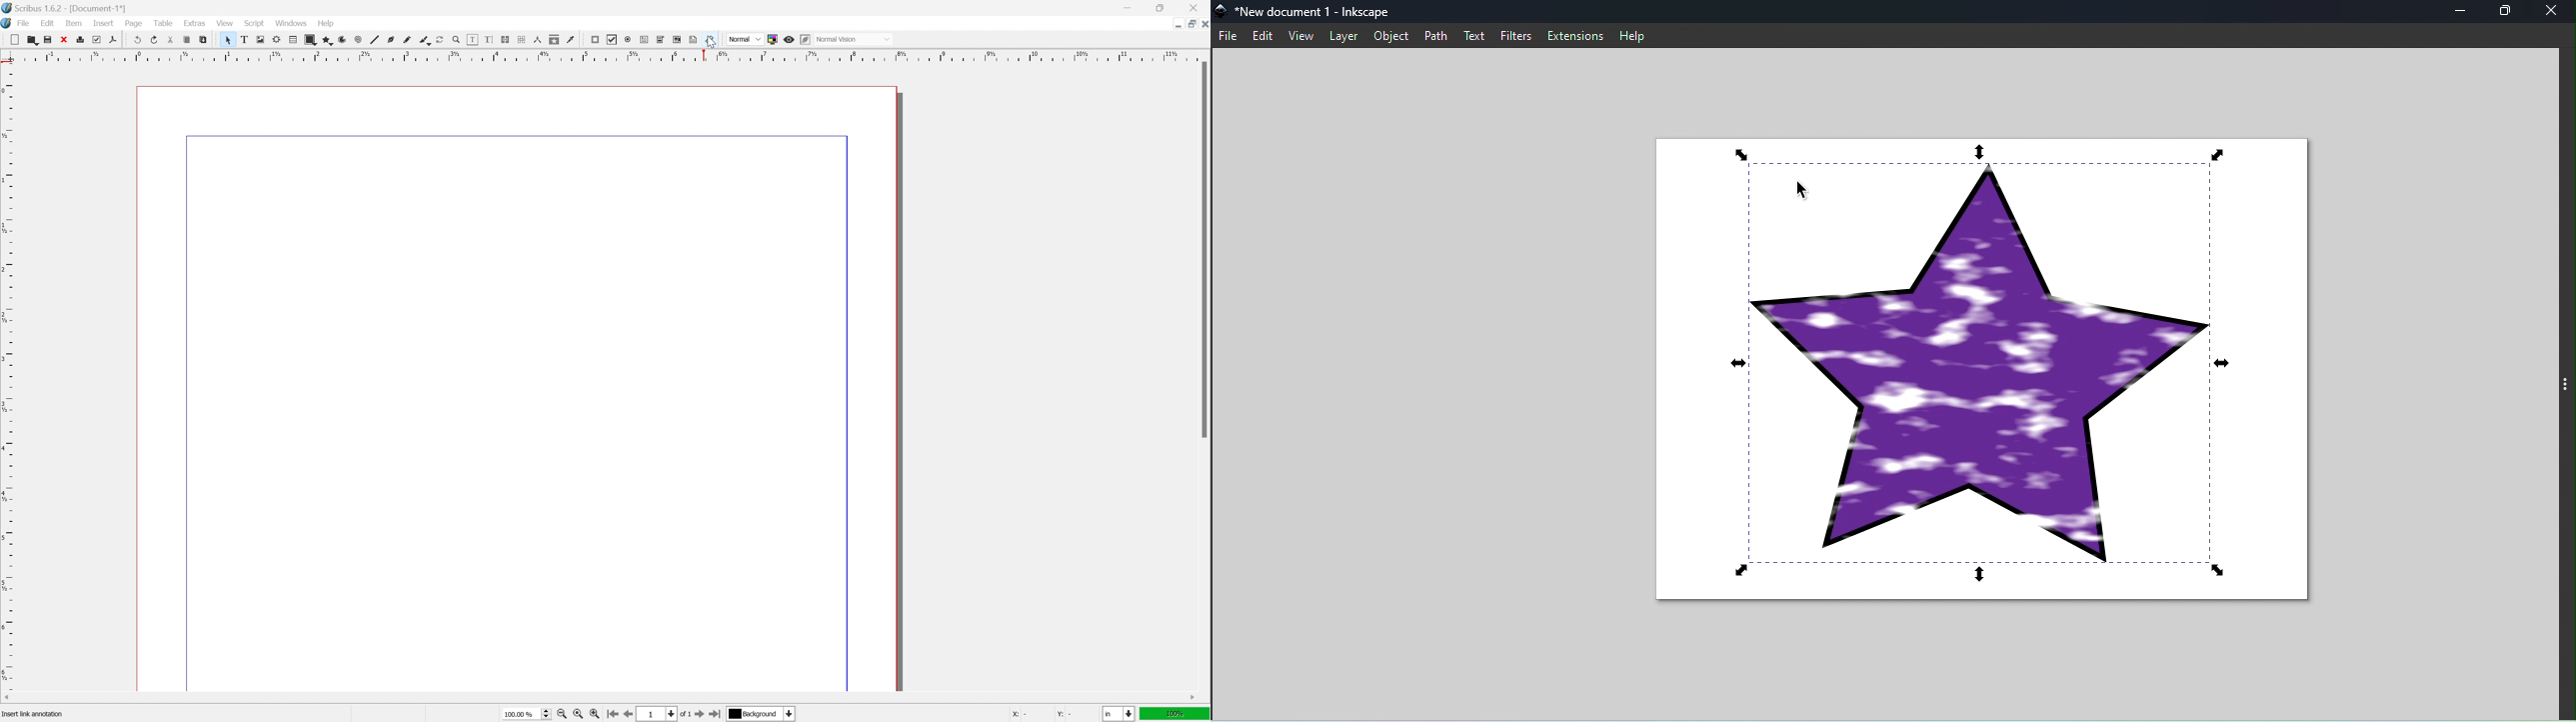 Image resolution: width=2576 pixels, height=728 pixels. Describe the element at coordinates (561, 714) in the screenshot. I see `zoom out` at that location.